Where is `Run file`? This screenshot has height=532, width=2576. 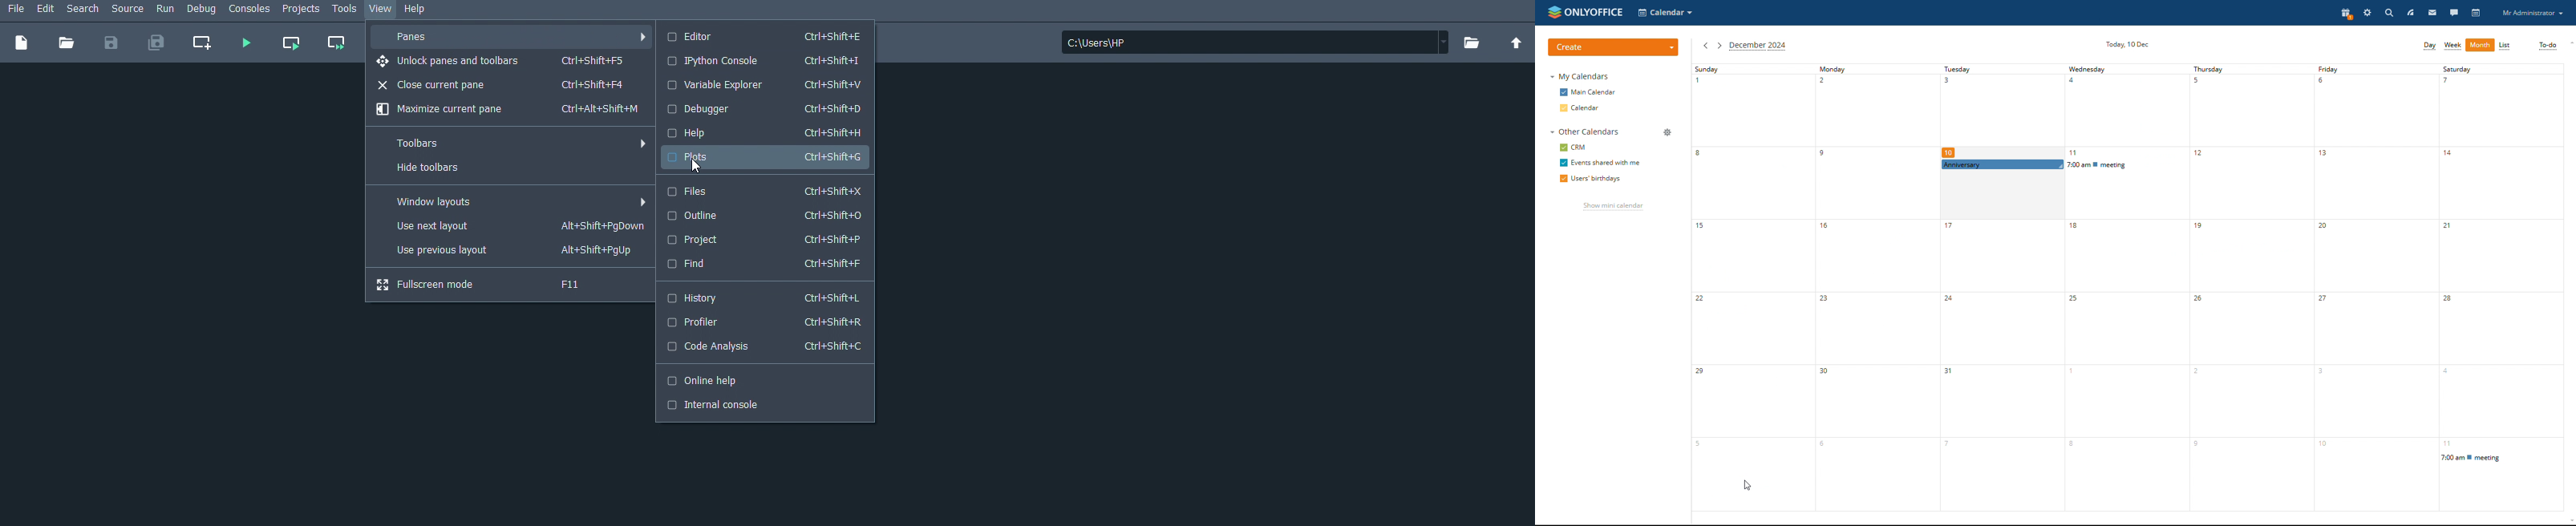
Run file is located at coordinates (245, 43).